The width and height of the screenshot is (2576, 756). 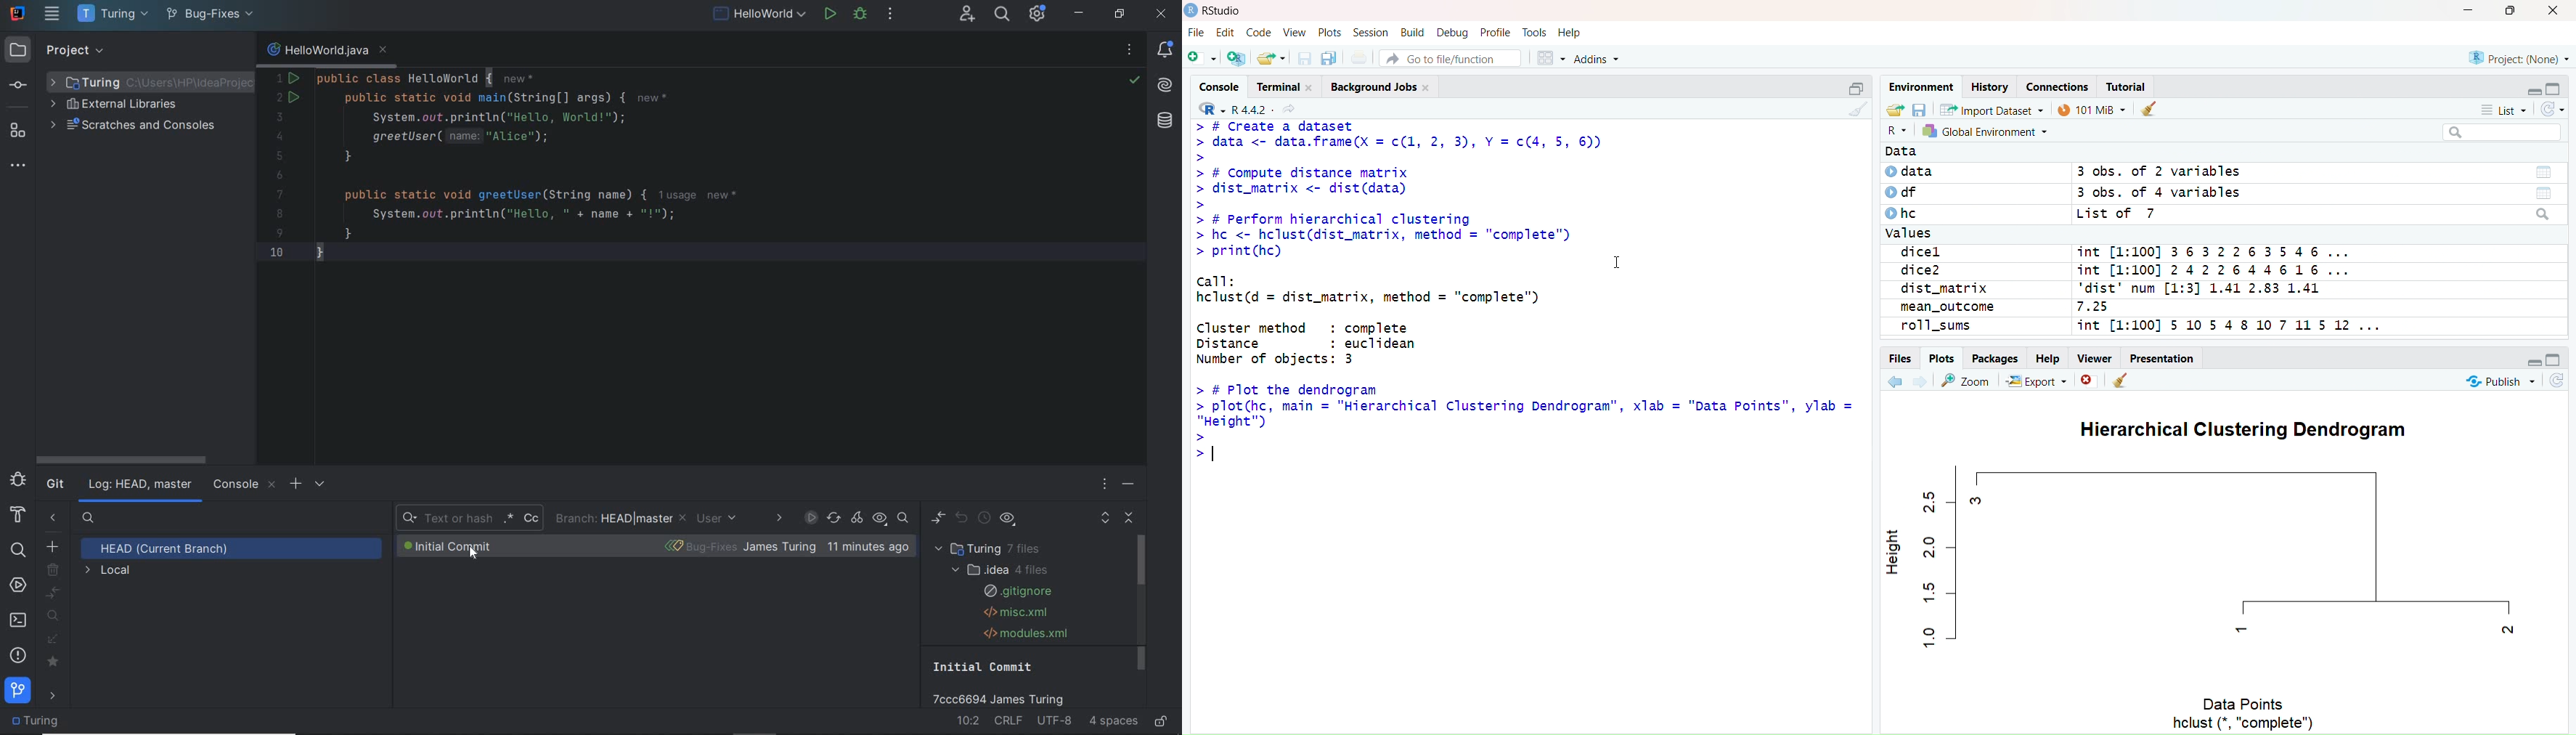 I want to click on General Environment, so click(x=1991, y=131).